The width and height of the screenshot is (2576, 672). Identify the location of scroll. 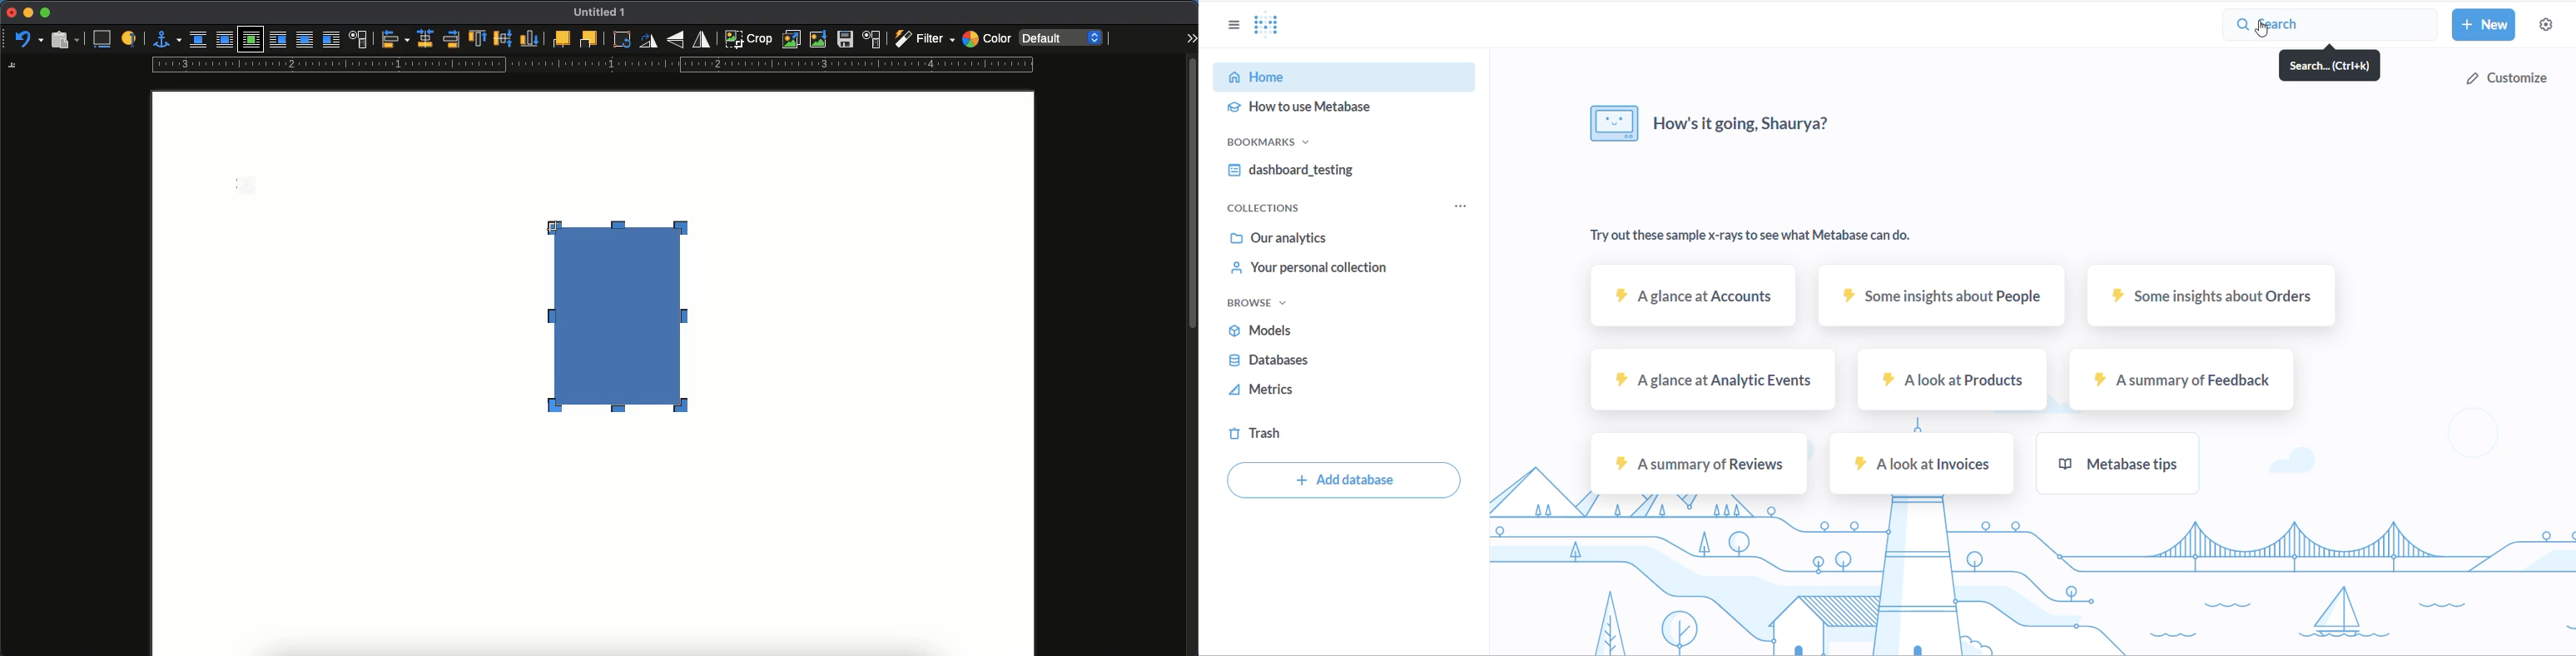
(1193, 355).